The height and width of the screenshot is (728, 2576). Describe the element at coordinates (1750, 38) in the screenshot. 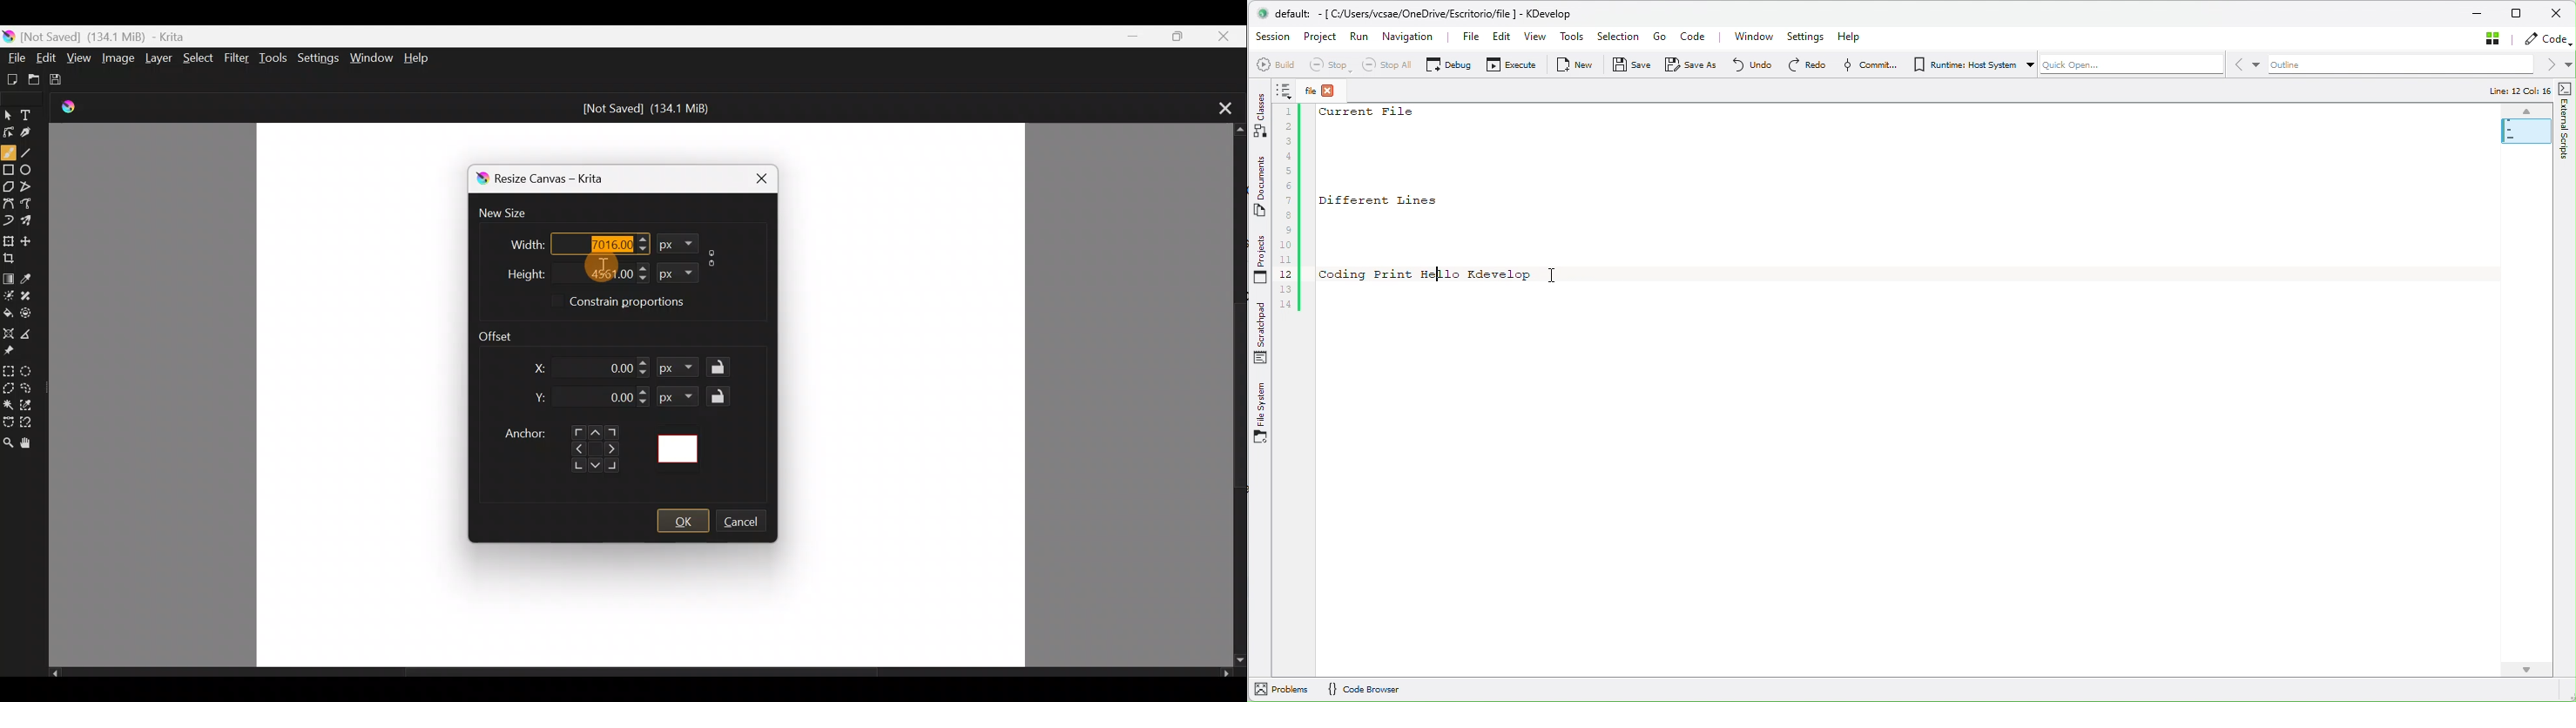

I see `Window` at that location.